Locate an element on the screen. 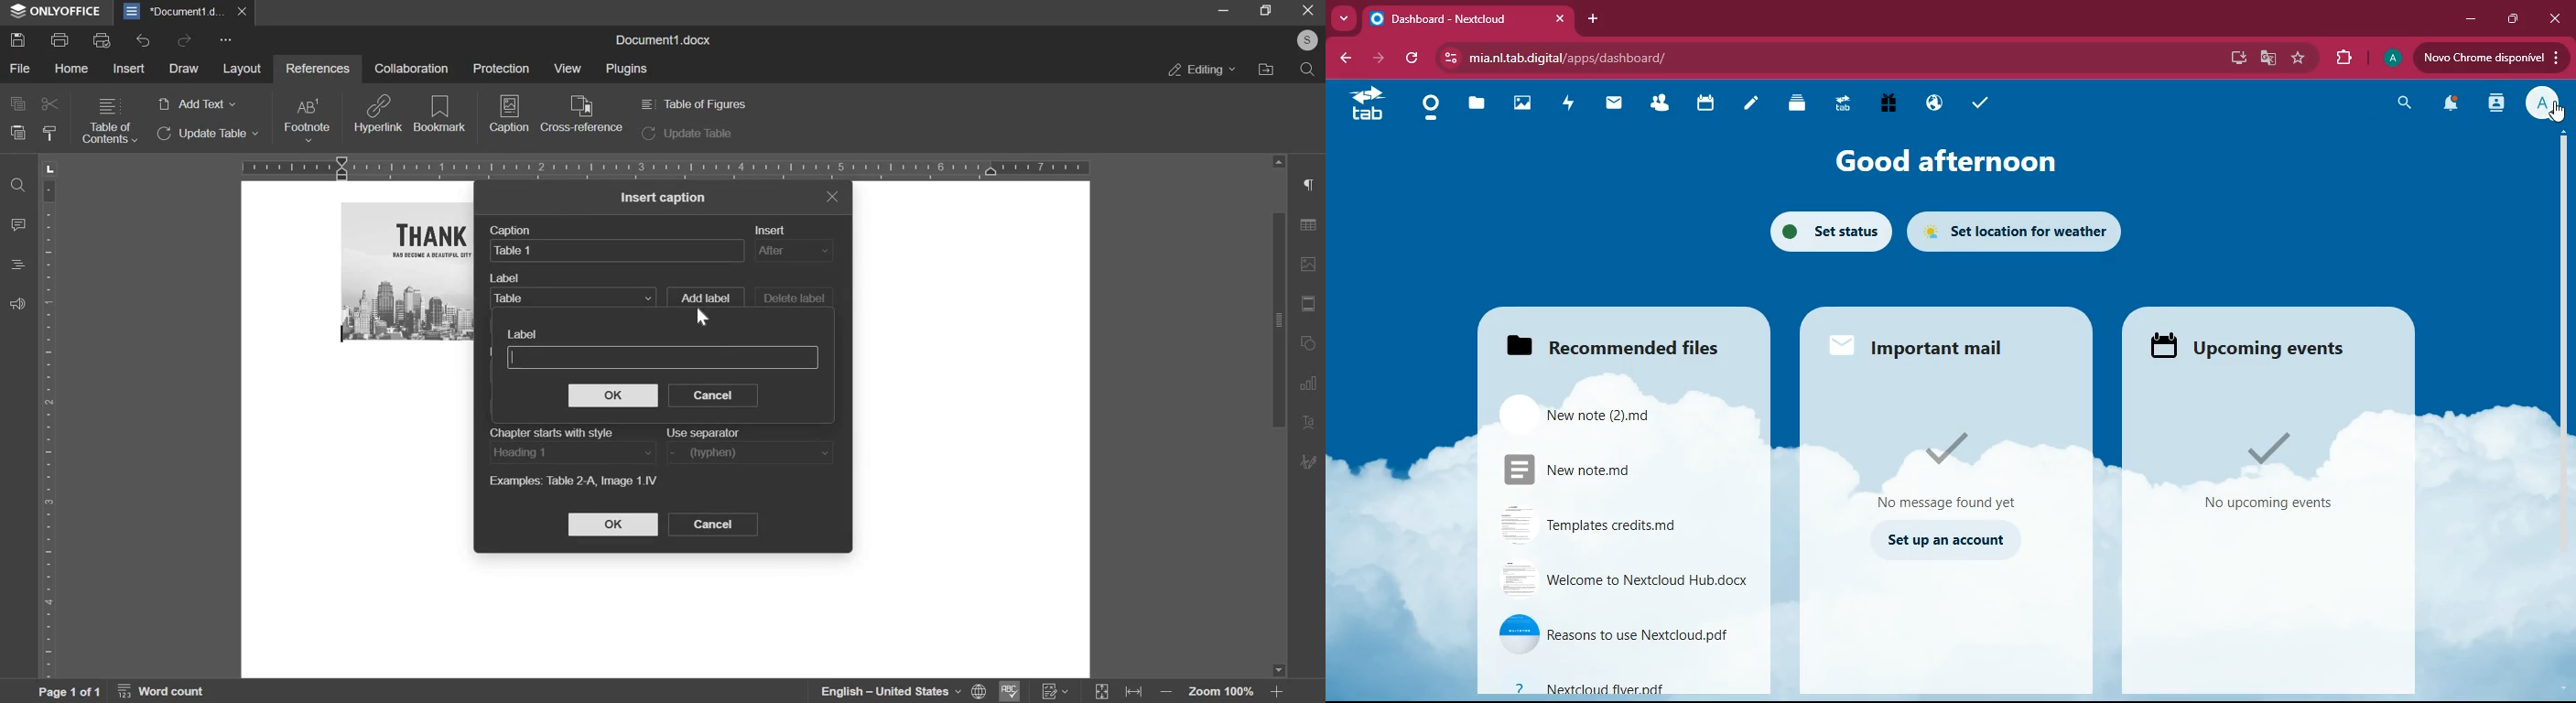  google translate is located at coordinates (2267, 56).